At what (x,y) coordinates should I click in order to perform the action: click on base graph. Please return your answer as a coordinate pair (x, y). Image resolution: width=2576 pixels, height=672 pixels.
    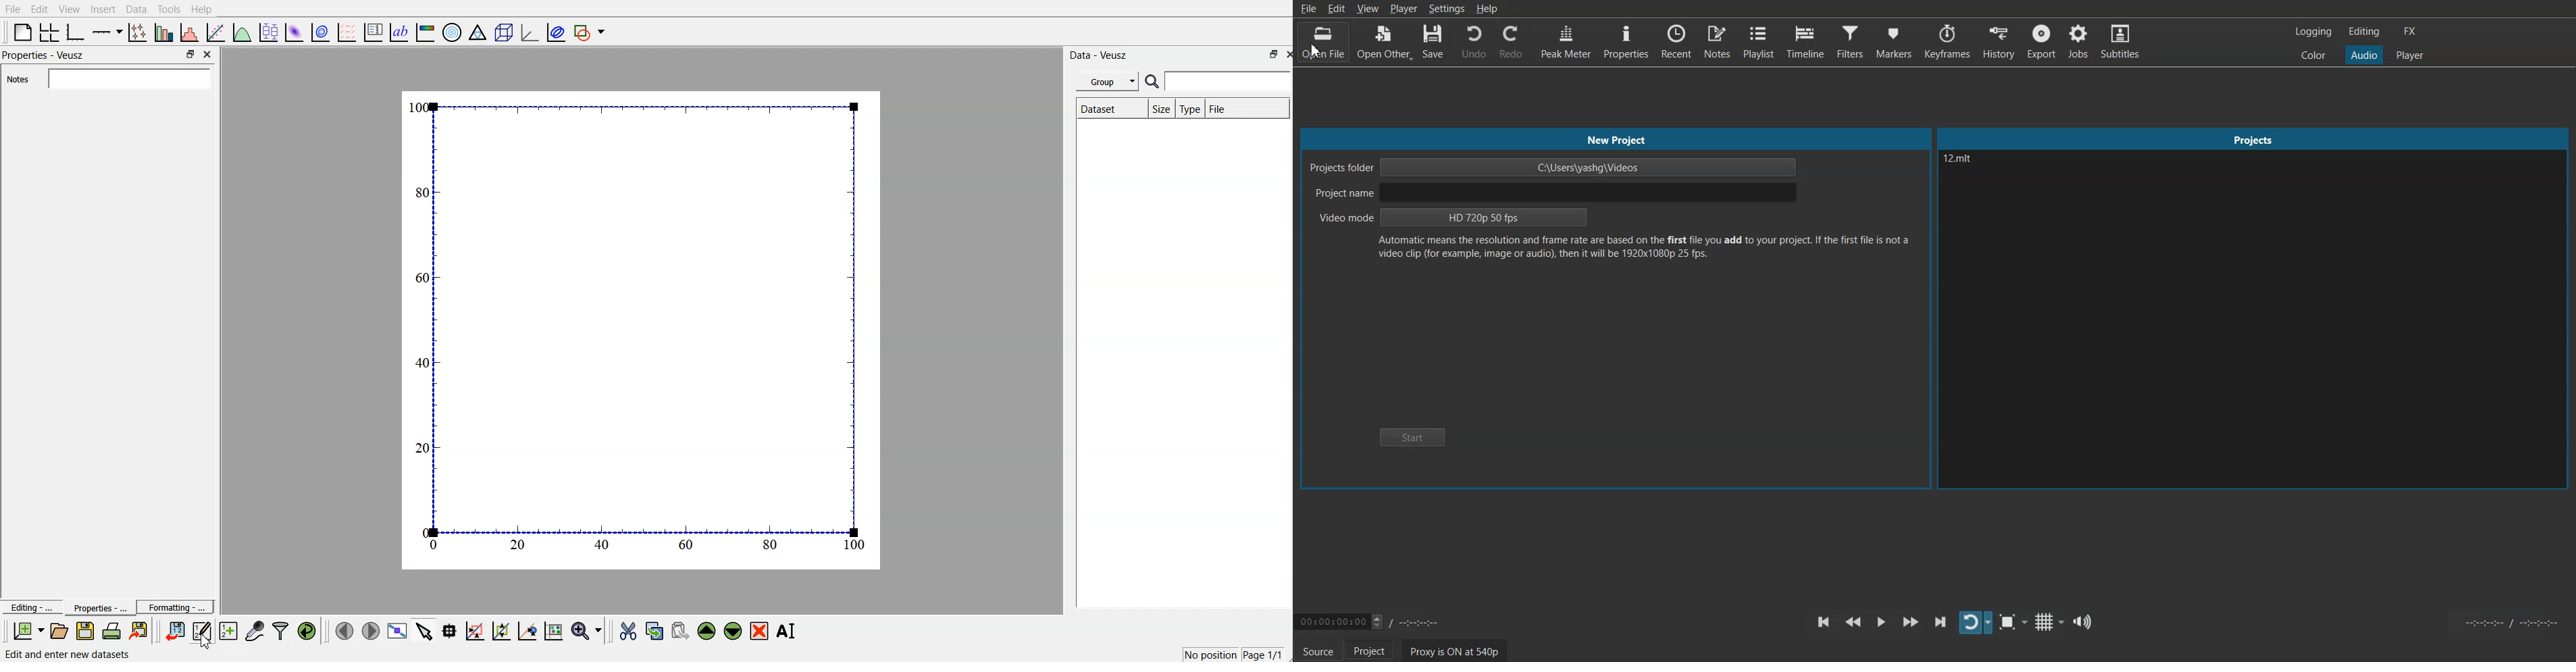
    Looking at the image, I should click on (76, 31).